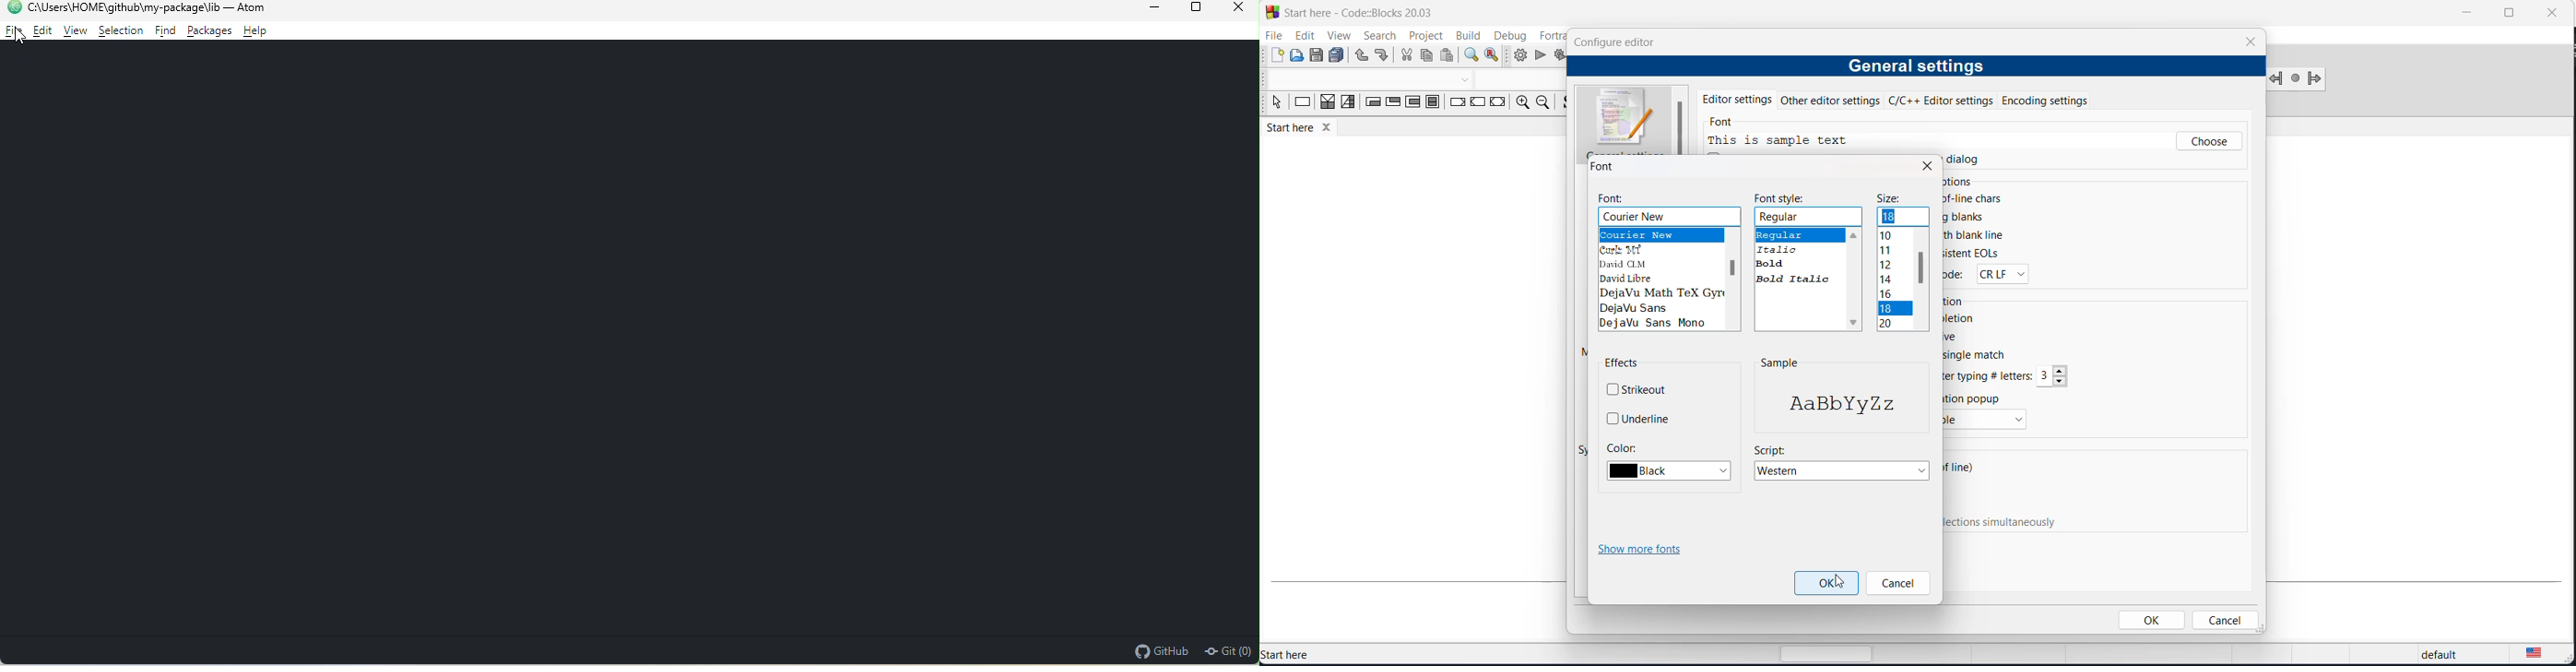  Describe the element at coordinates (1423, 36) in the screenshot. I see `project` at that location.